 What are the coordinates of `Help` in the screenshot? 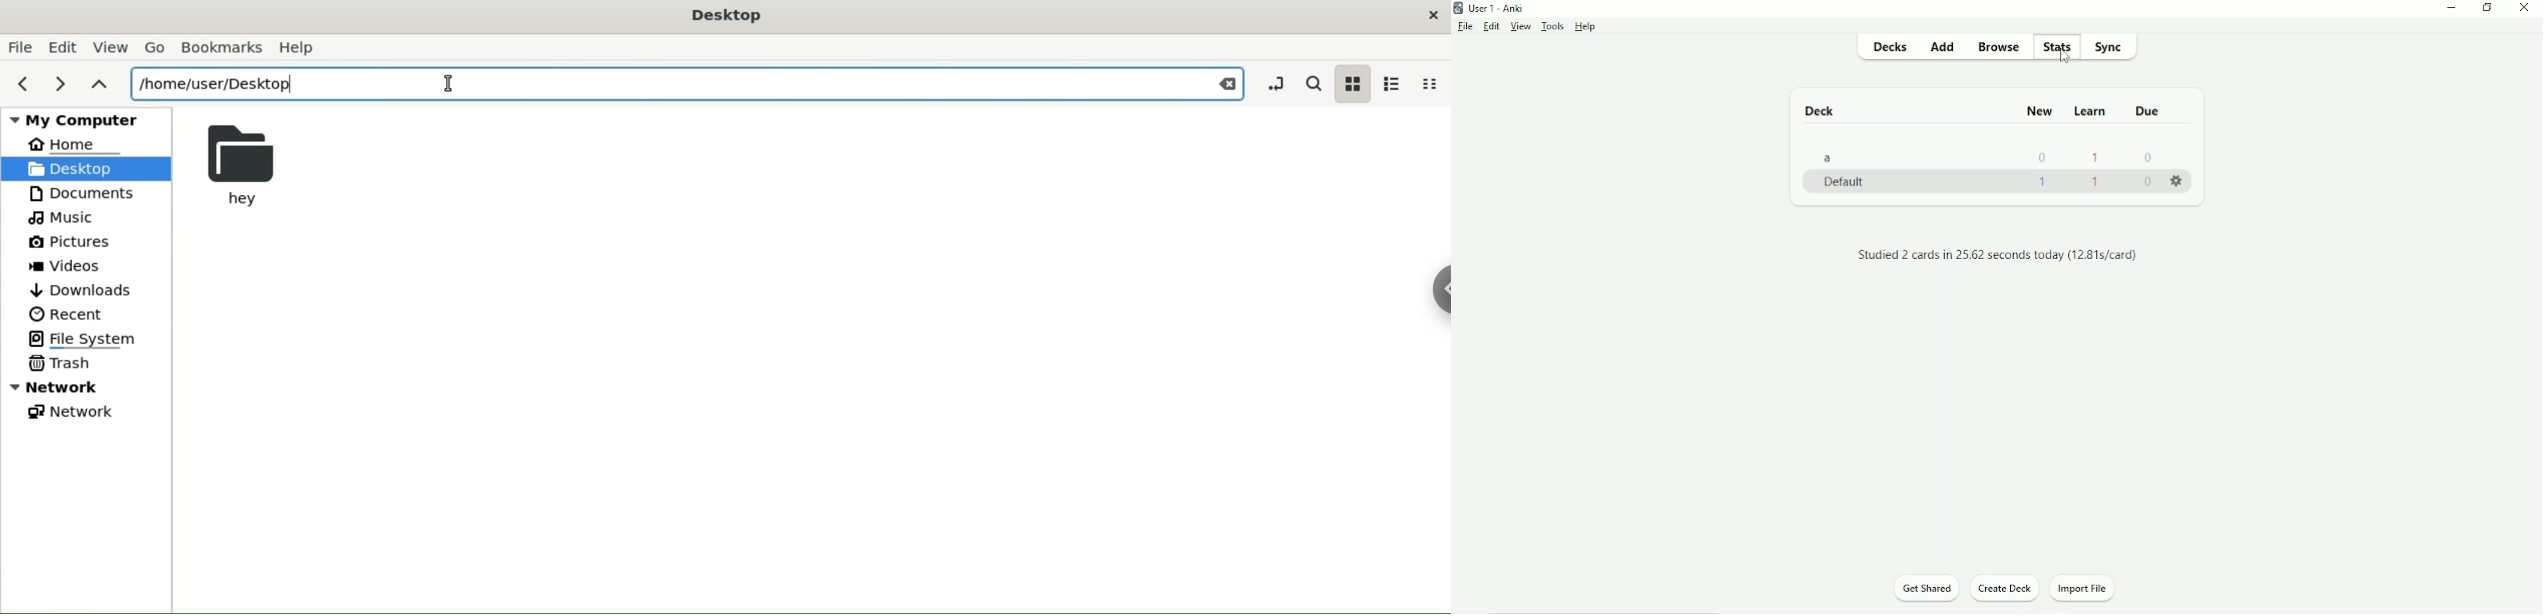 It's located at (1582, 27).